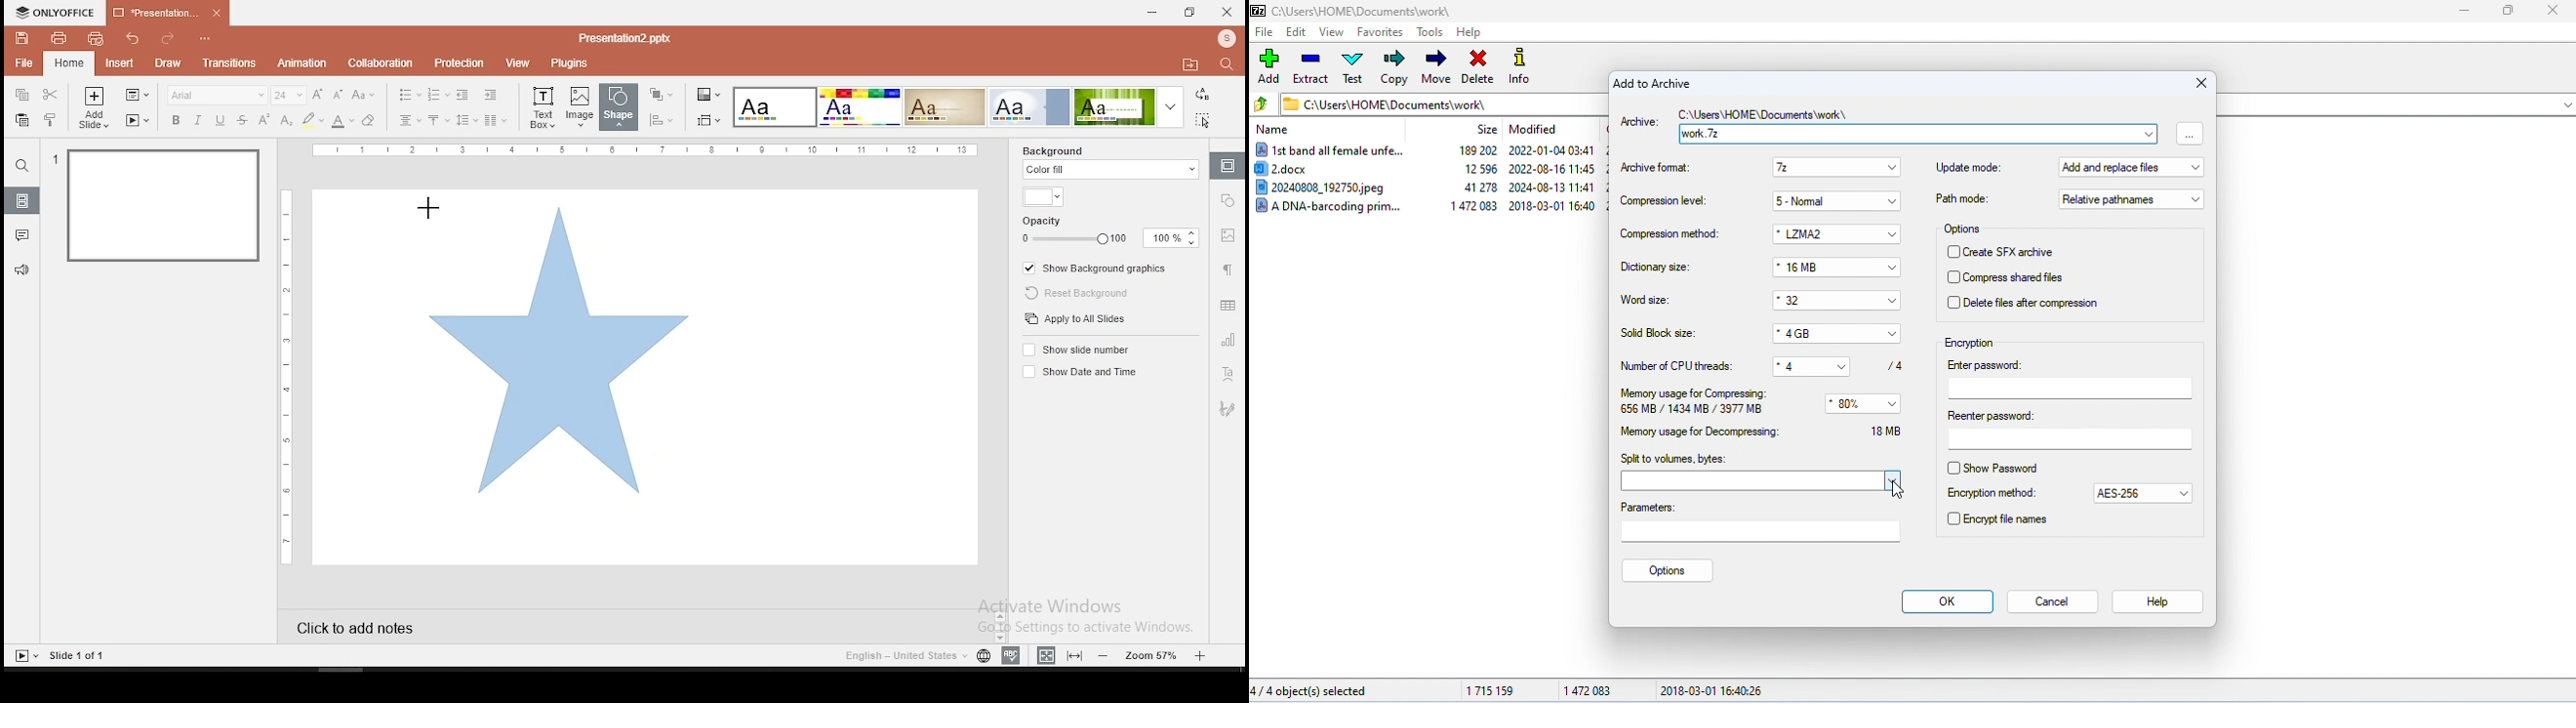 This screenshot has height=728, width=2576. What do you see at coordinates (286, 120) in the screenshot?
I see `subscript` at bounding box center [286, 120].